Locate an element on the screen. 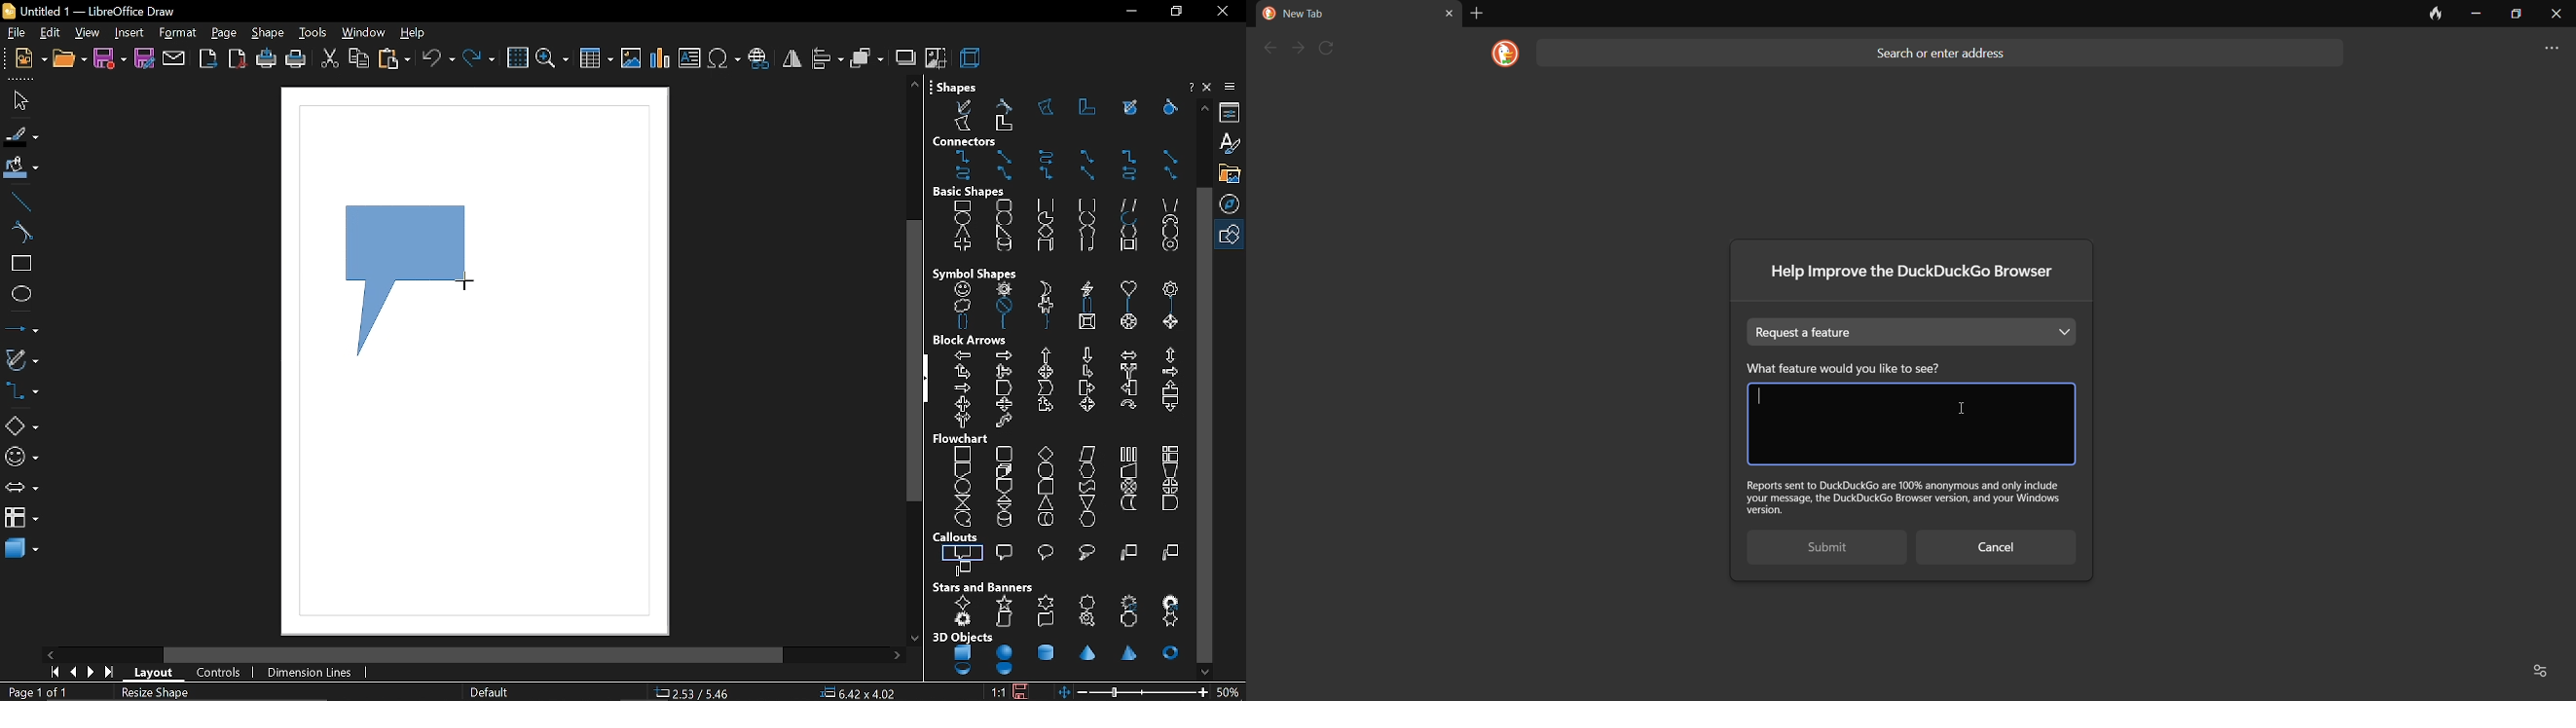 The width and height of the screenshot is (2576, 728). document is located at coordinates (961, 470).